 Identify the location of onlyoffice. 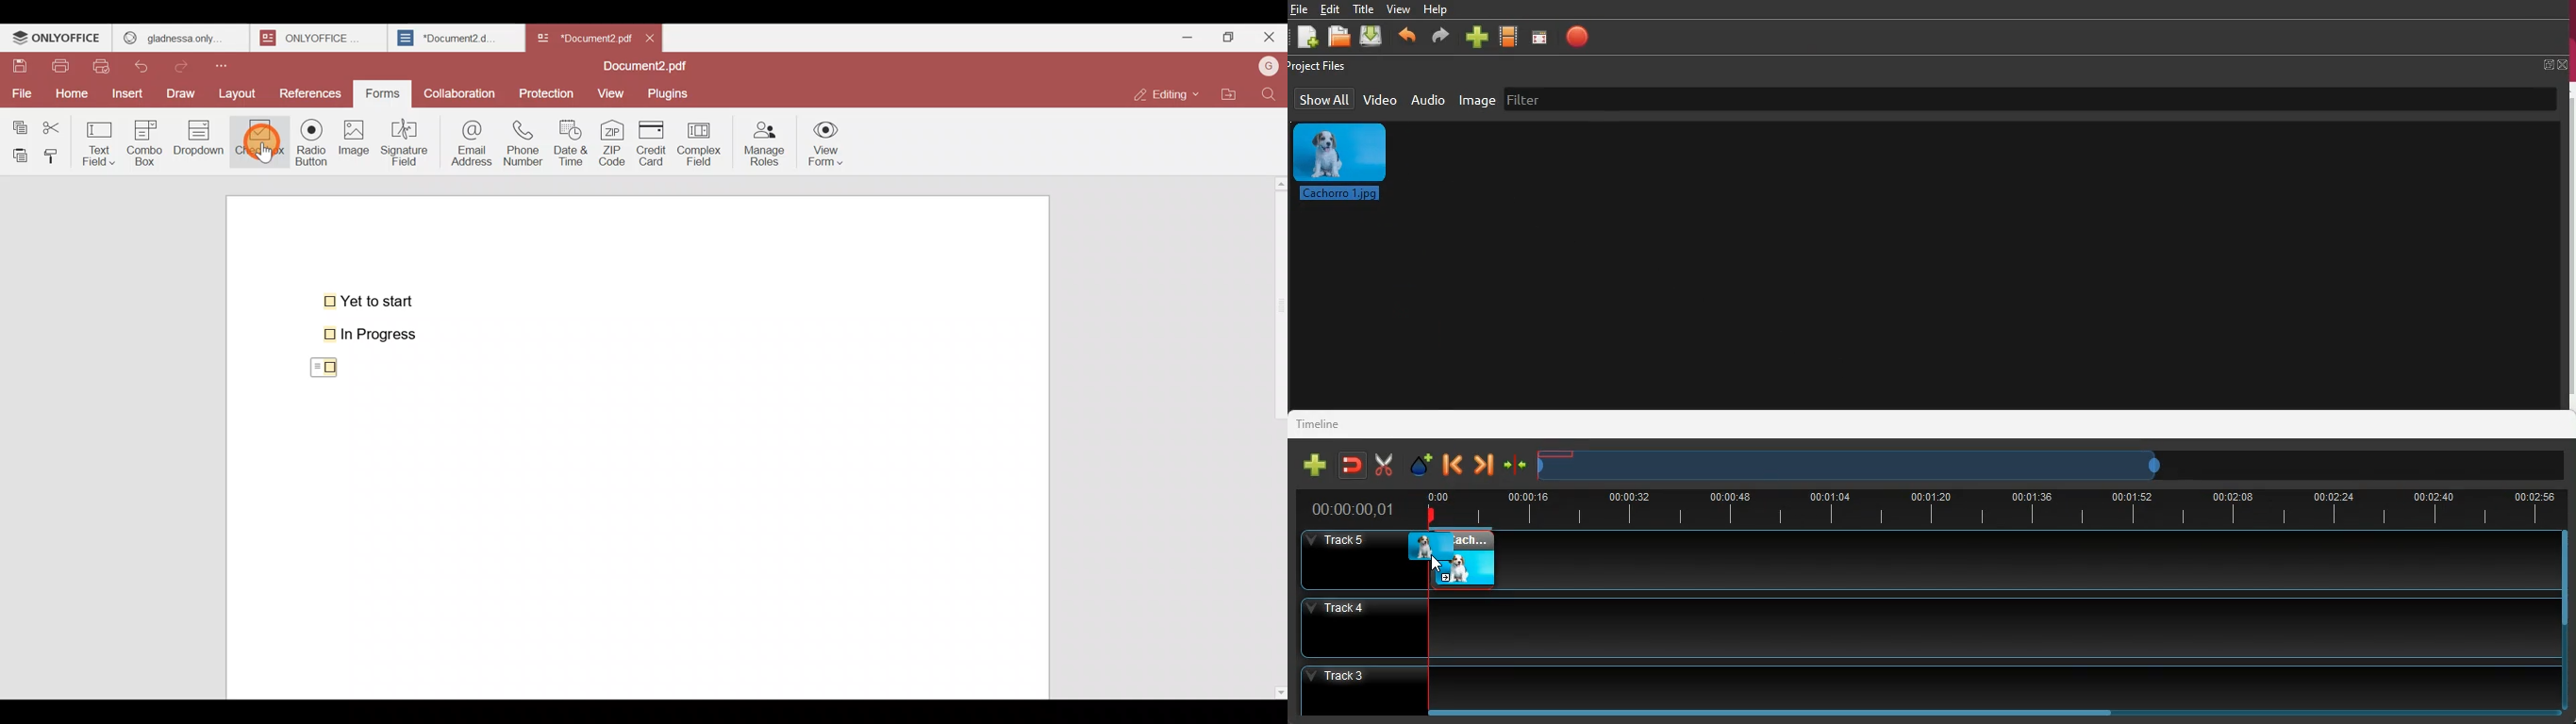
(314, 38).